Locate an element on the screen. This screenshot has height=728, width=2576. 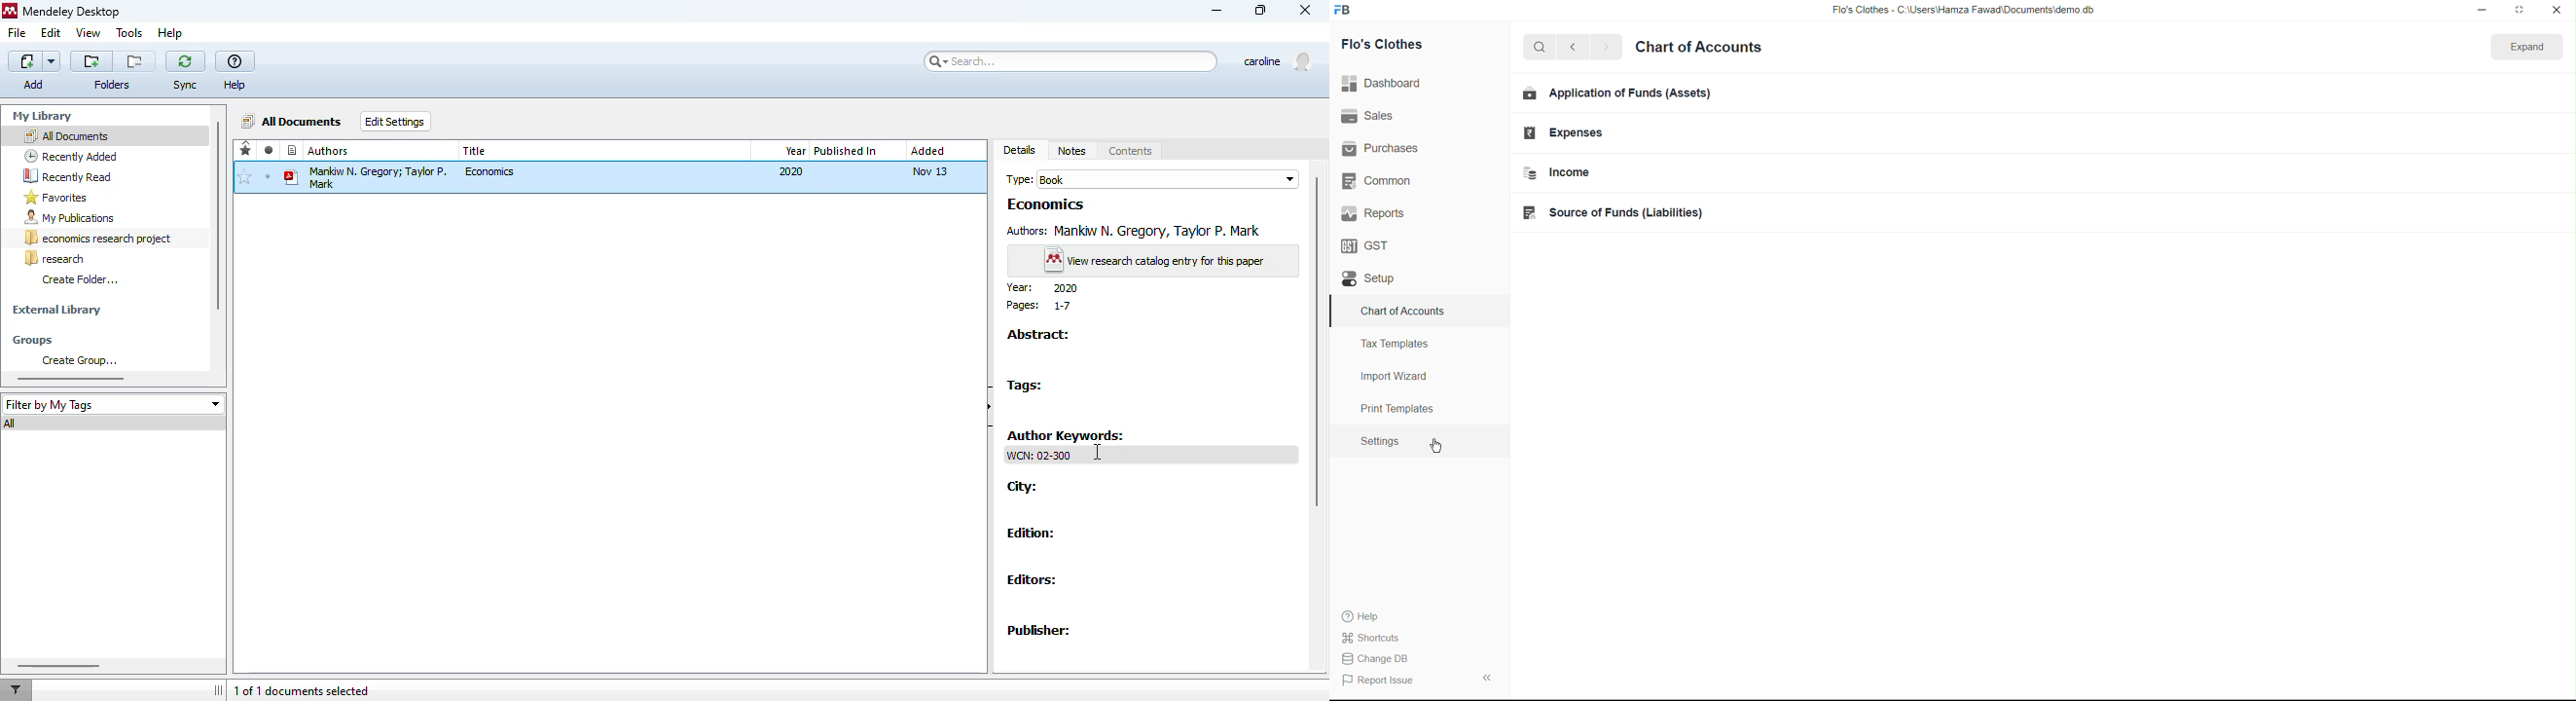
Full screen is located at coordinates (2520, 11).